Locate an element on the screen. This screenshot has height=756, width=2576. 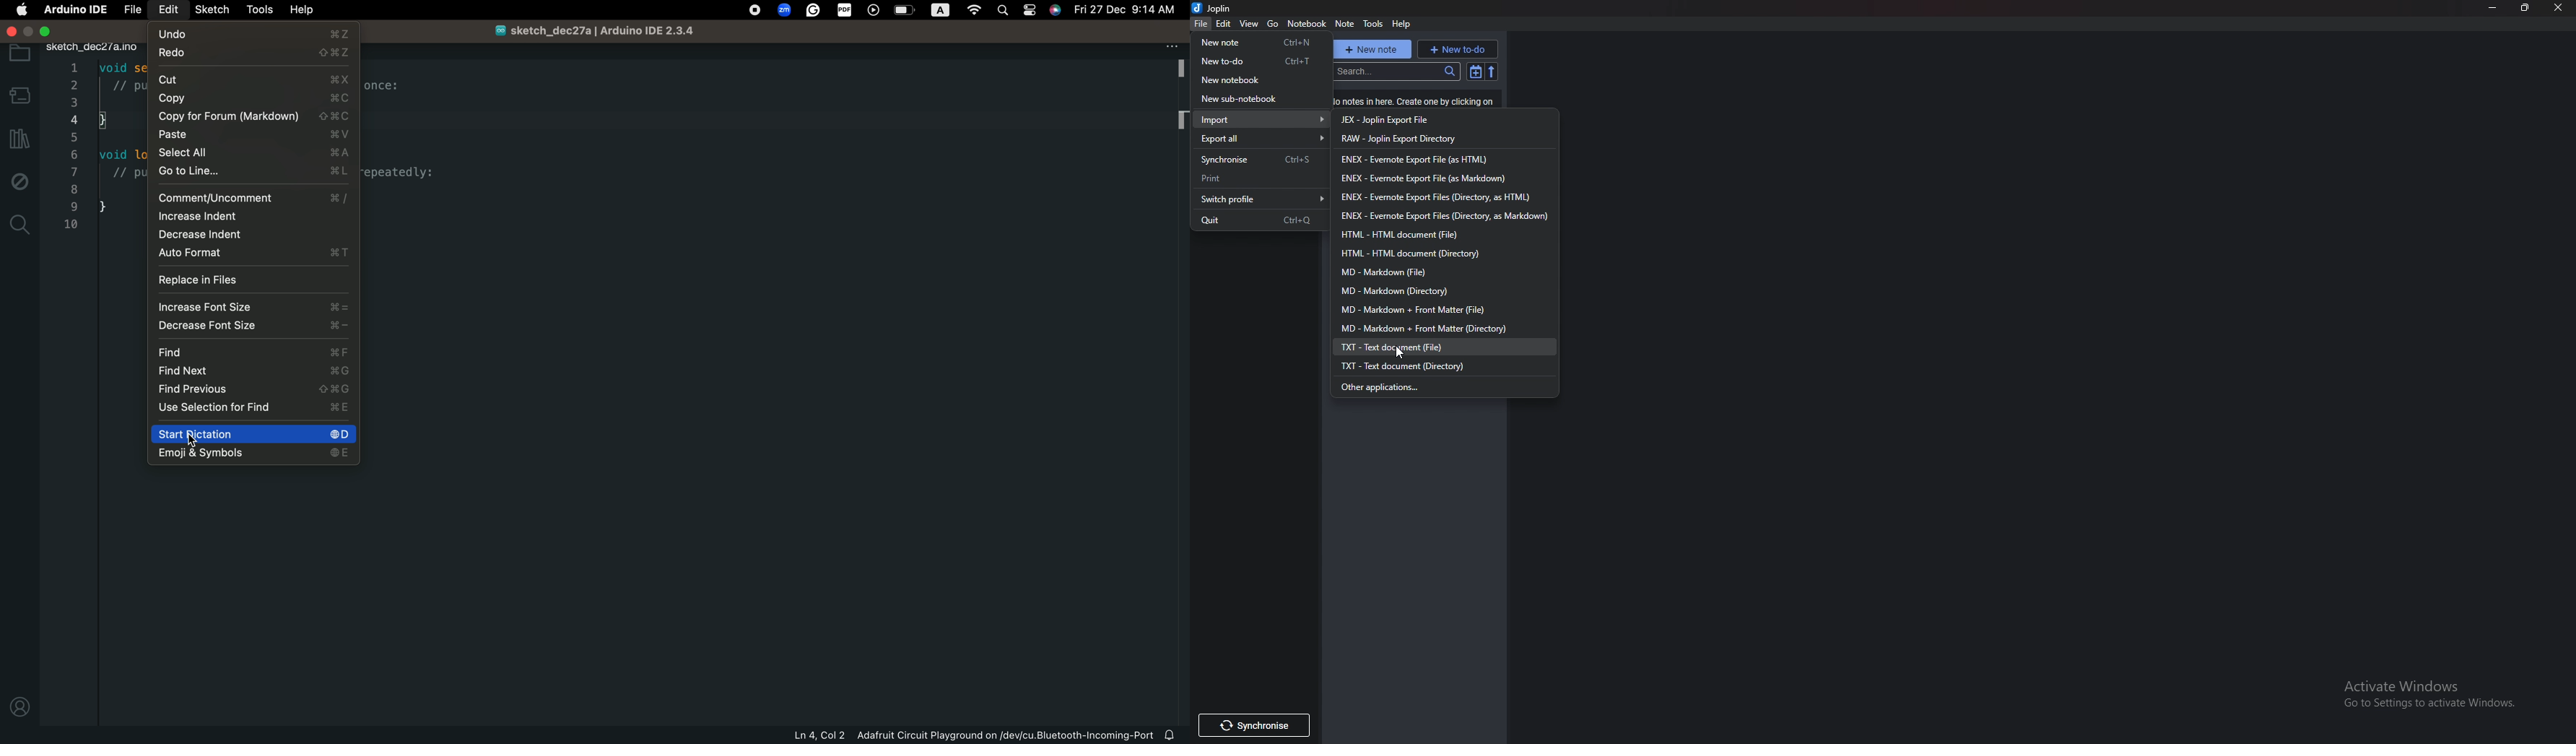
Print is located at coordinates (1257, 178).